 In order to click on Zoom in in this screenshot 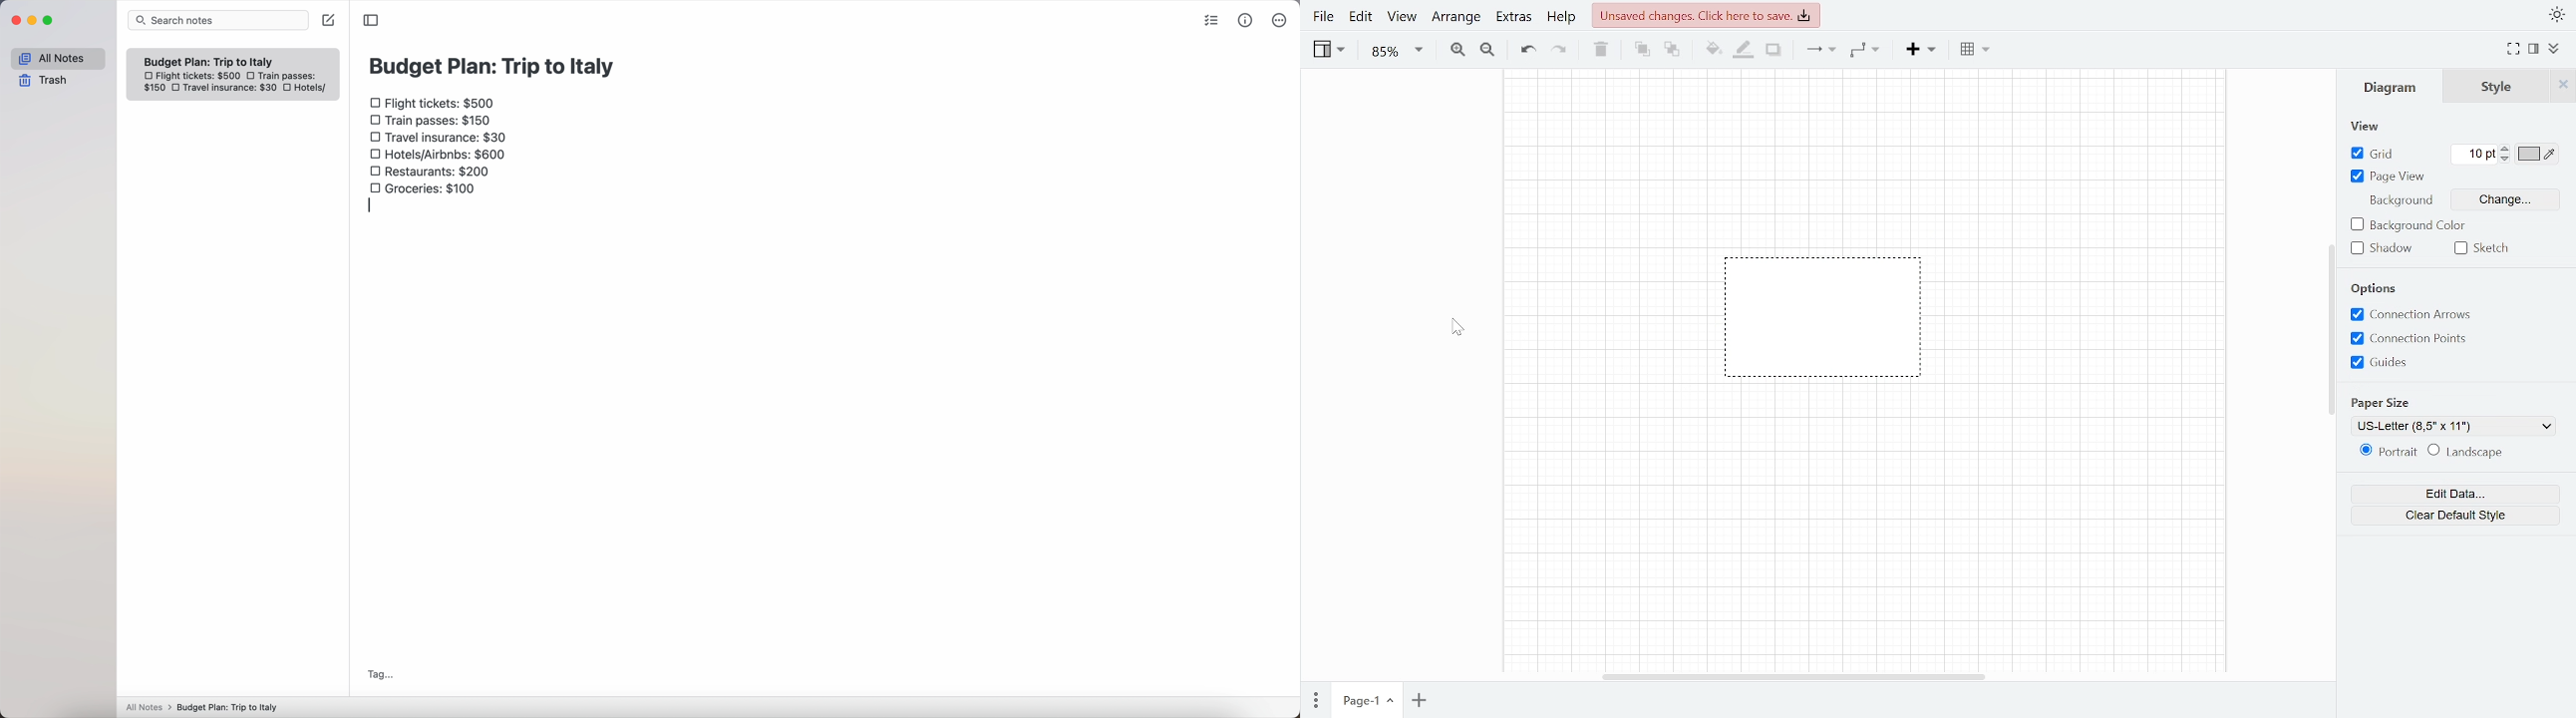, I will do `click(1457, 50)`.